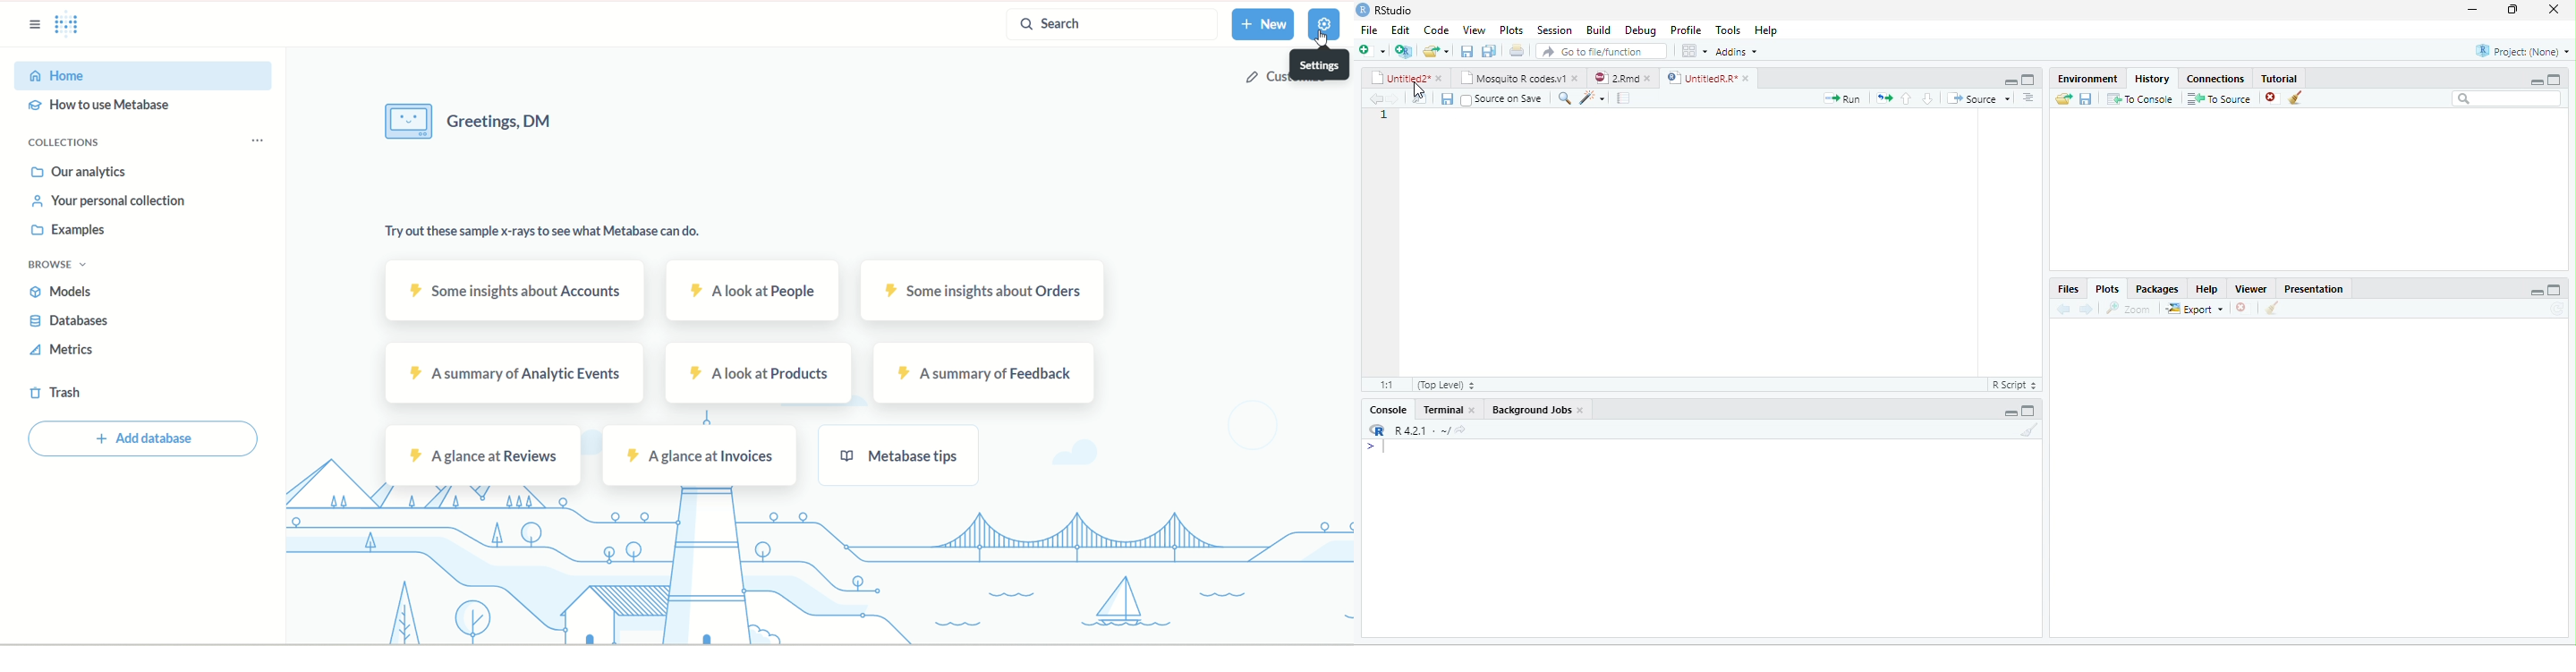 The image size is (2576, 672). I want to click on RStudio, so click(1397, 11).